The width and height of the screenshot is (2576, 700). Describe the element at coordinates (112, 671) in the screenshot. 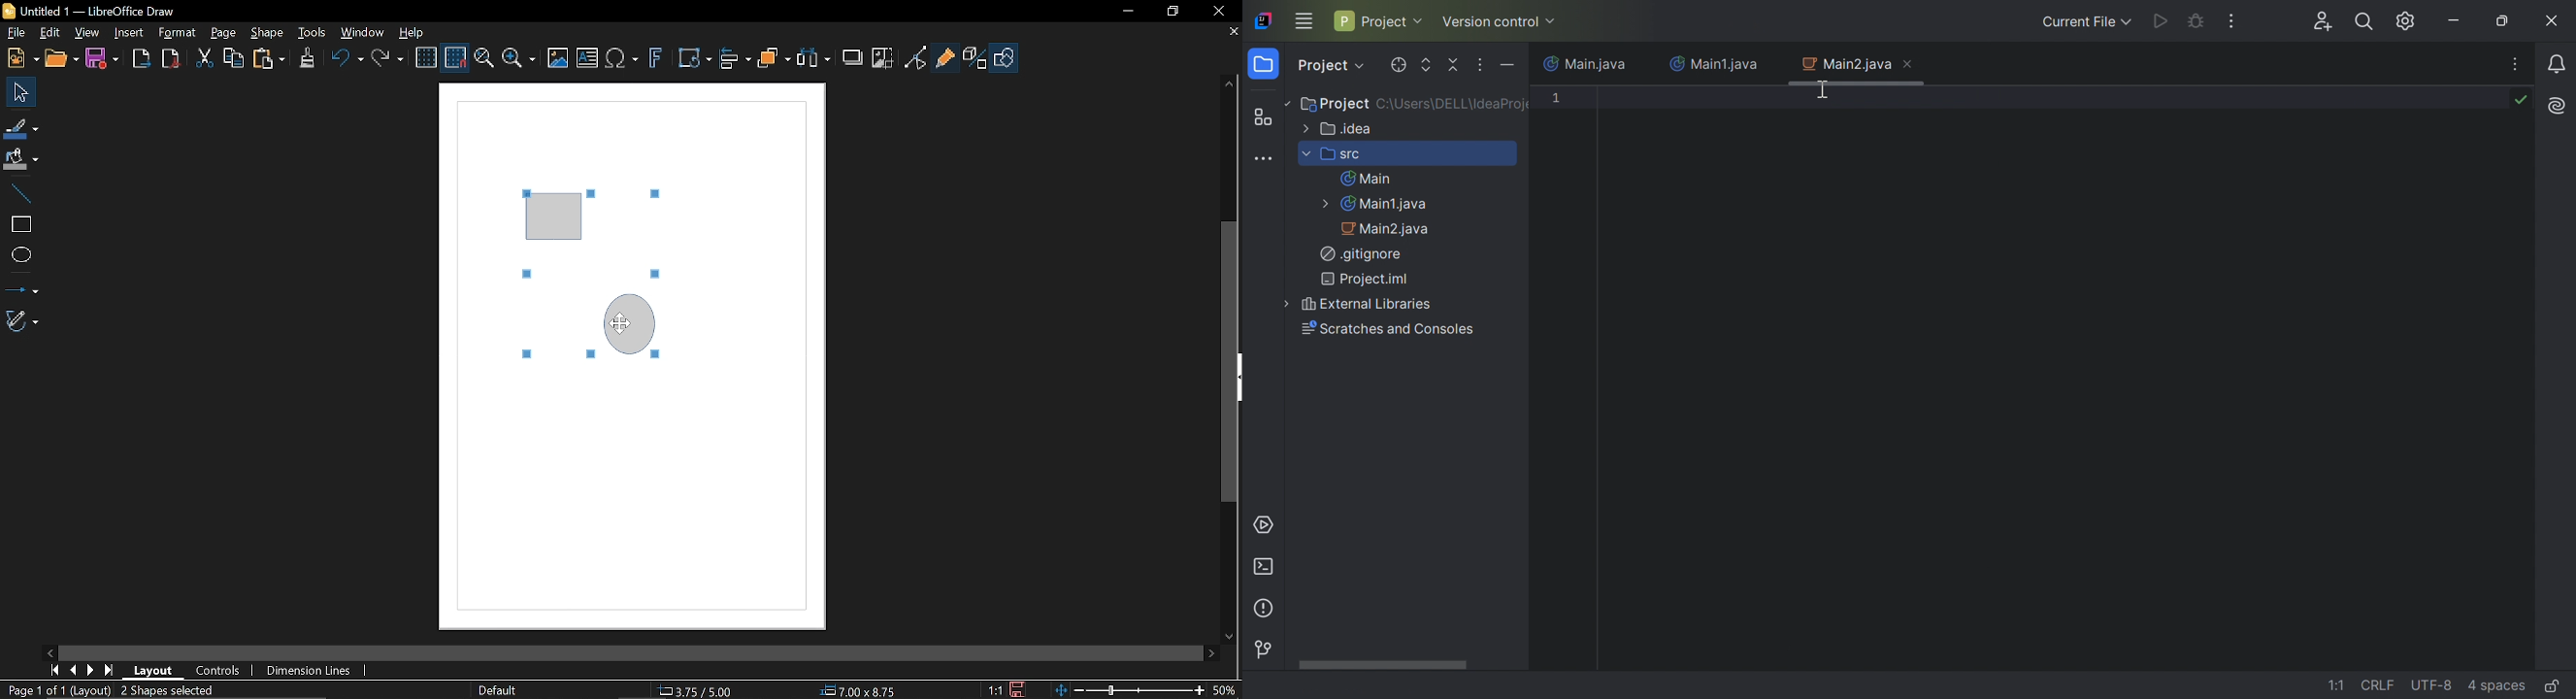

I see `Last page` at that location.